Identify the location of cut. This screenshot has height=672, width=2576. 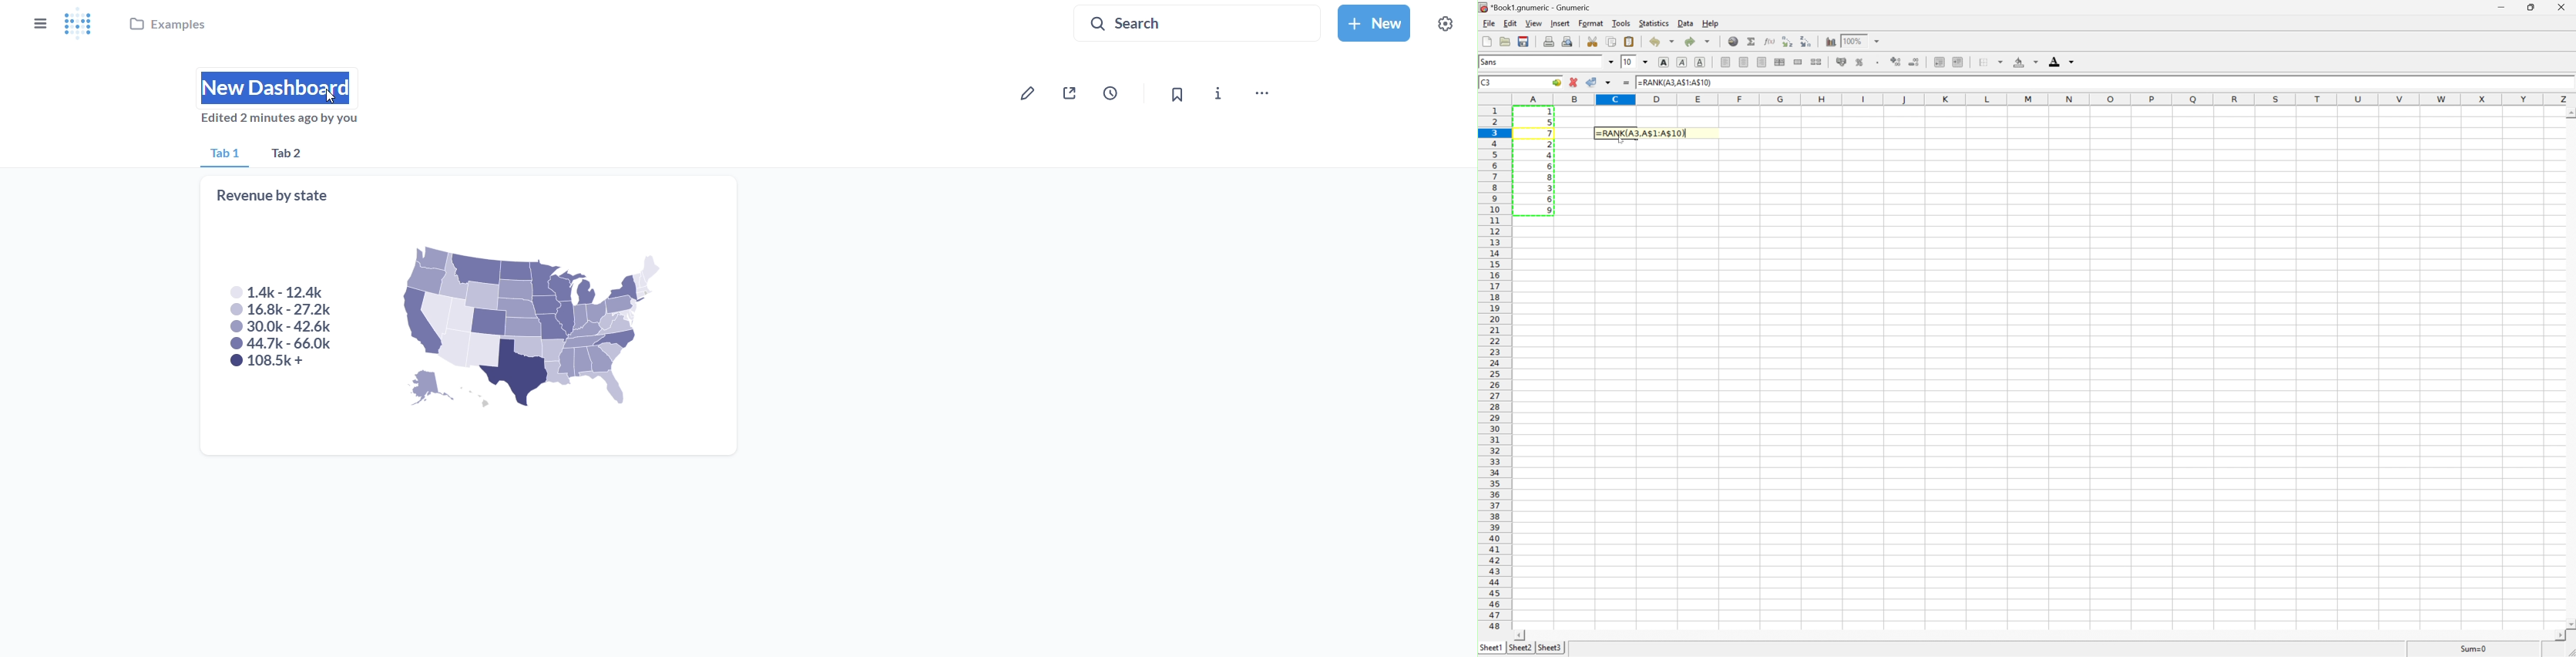
(1594, 41).